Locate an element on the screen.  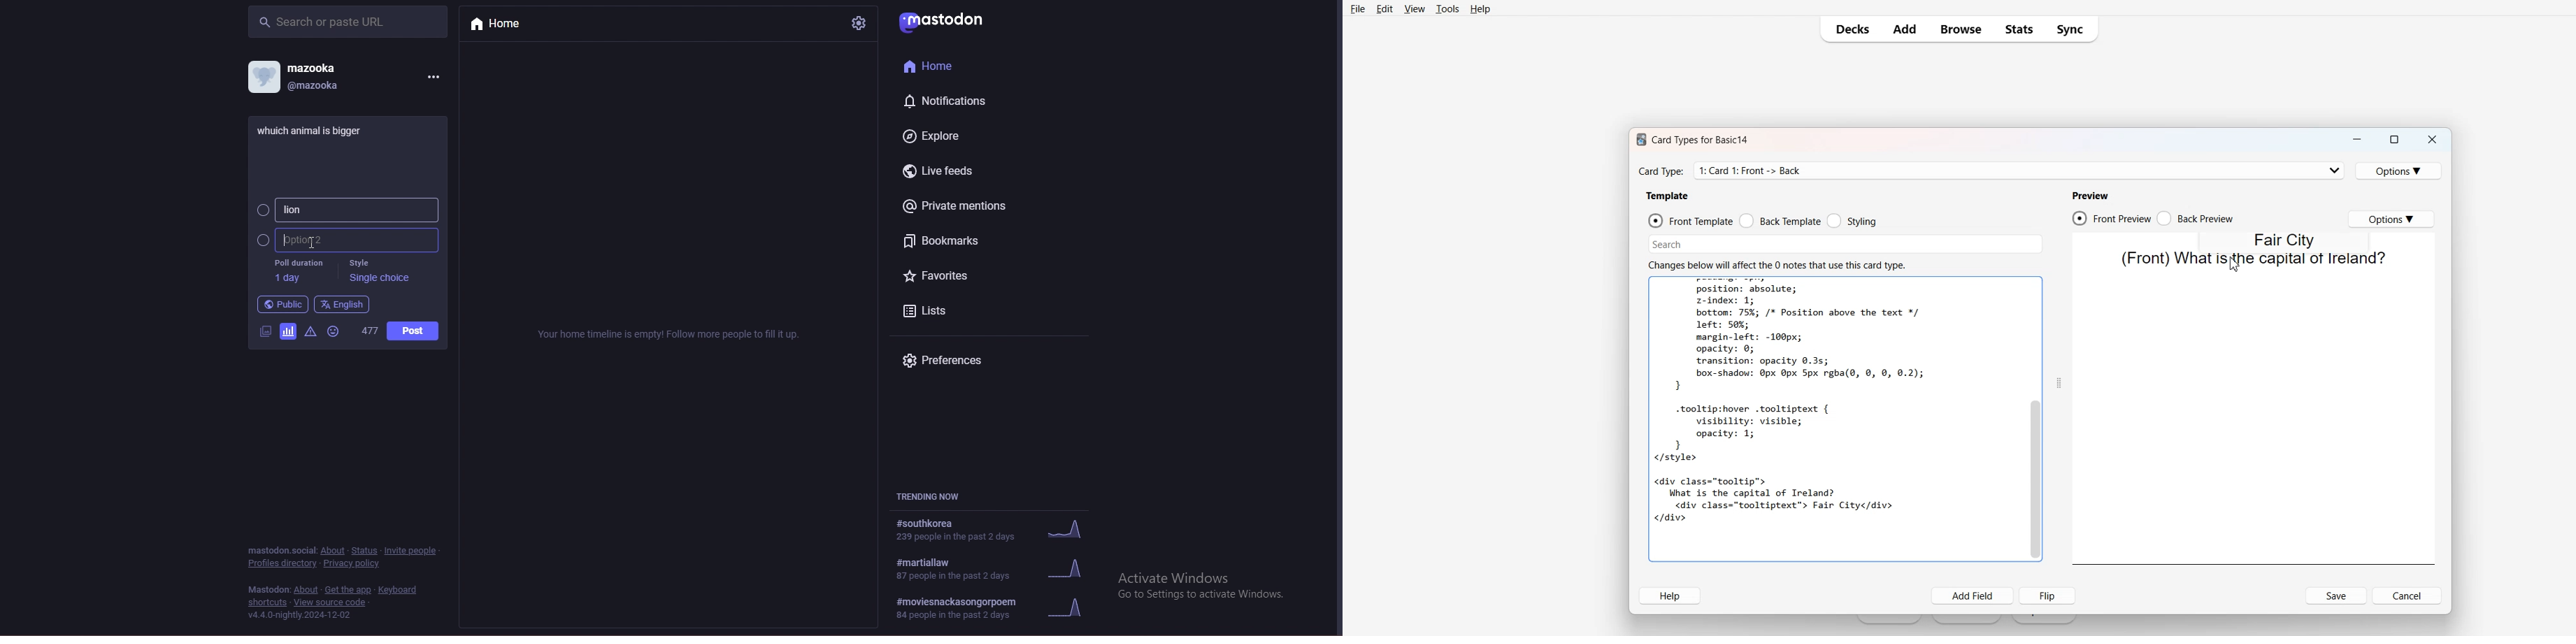
live feeds is located at coordinates (945, 171).